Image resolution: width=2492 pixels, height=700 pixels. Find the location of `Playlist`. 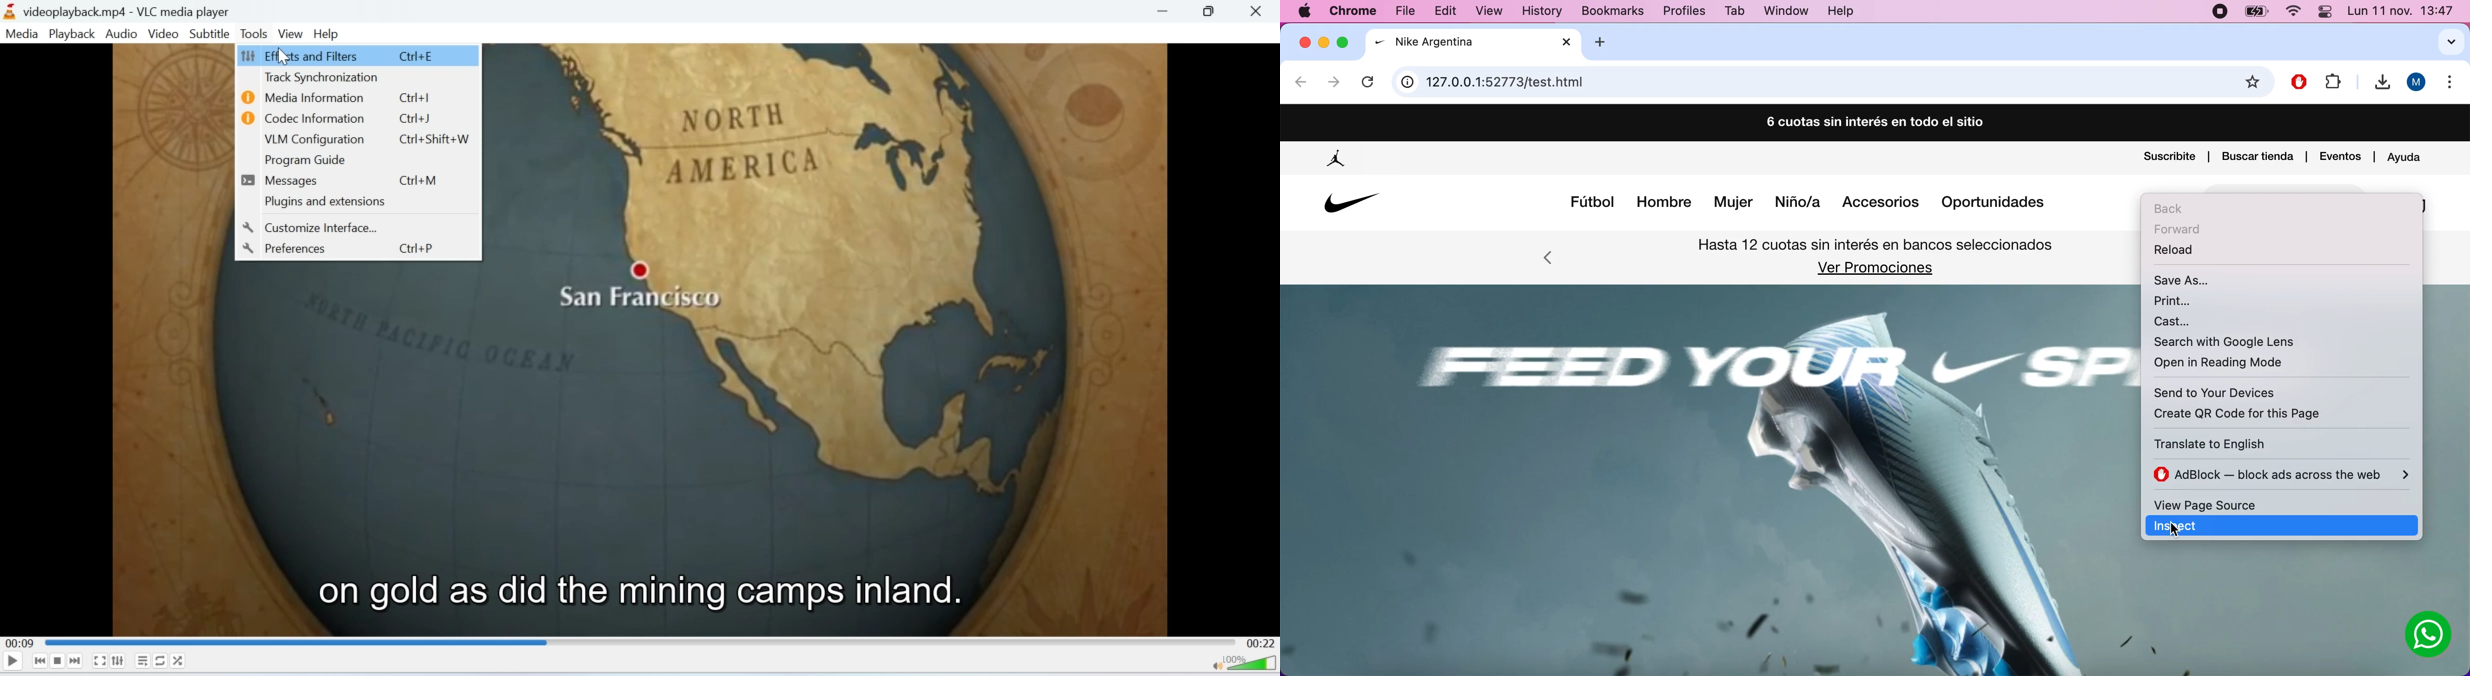

Playlist is located at coordinates (142, 660).